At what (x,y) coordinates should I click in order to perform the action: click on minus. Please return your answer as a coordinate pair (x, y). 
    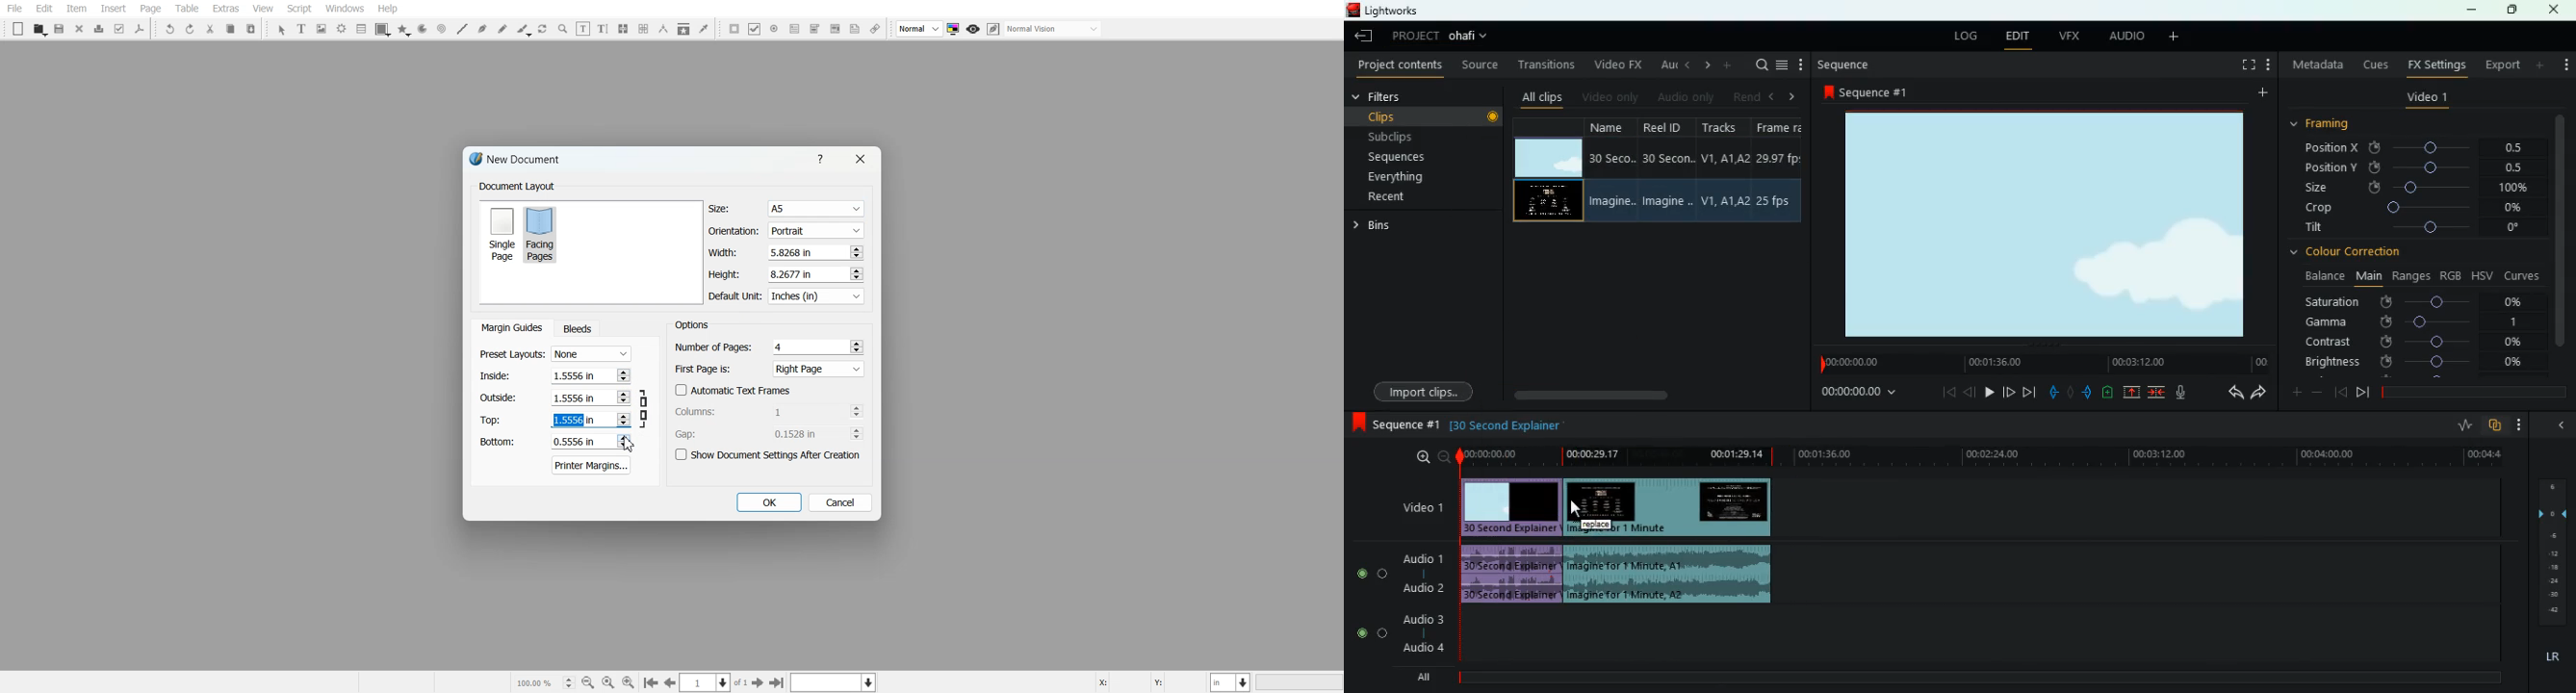
    Looking at the image, I should click on (2320, 393).